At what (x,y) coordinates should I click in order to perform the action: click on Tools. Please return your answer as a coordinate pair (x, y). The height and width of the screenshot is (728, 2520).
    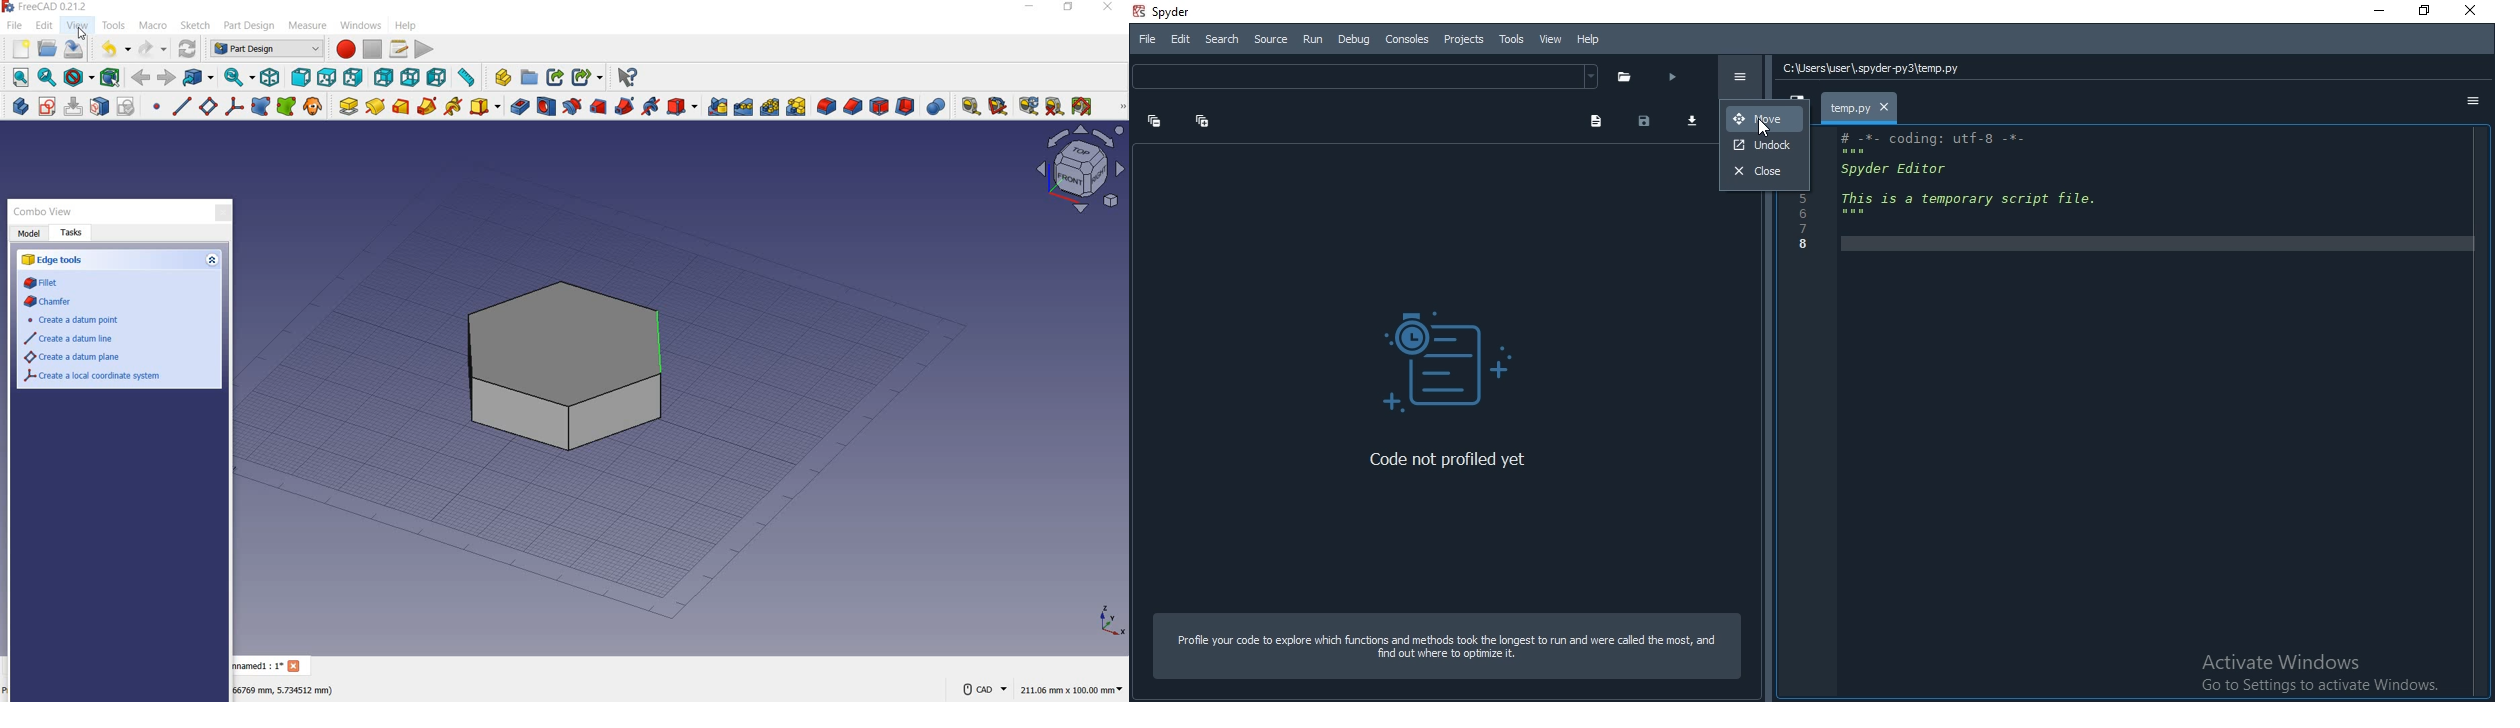
    Looking at the image, I should click on (1510, 39).